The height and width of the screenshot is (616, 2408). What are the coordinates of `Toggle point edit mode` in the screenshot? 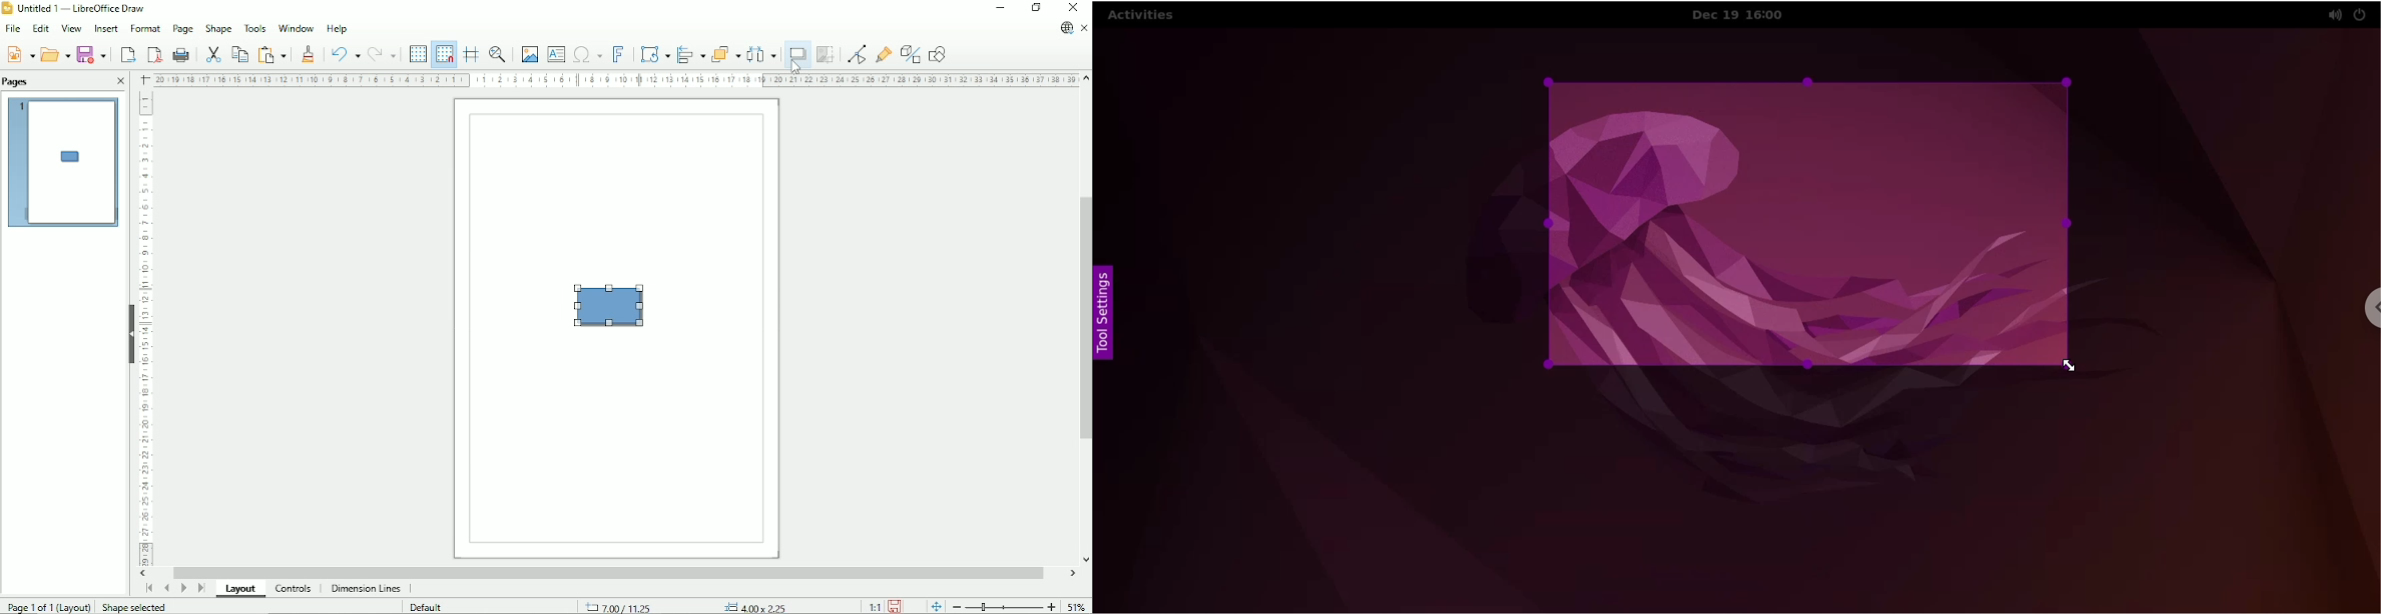 It's located at (855, 53).